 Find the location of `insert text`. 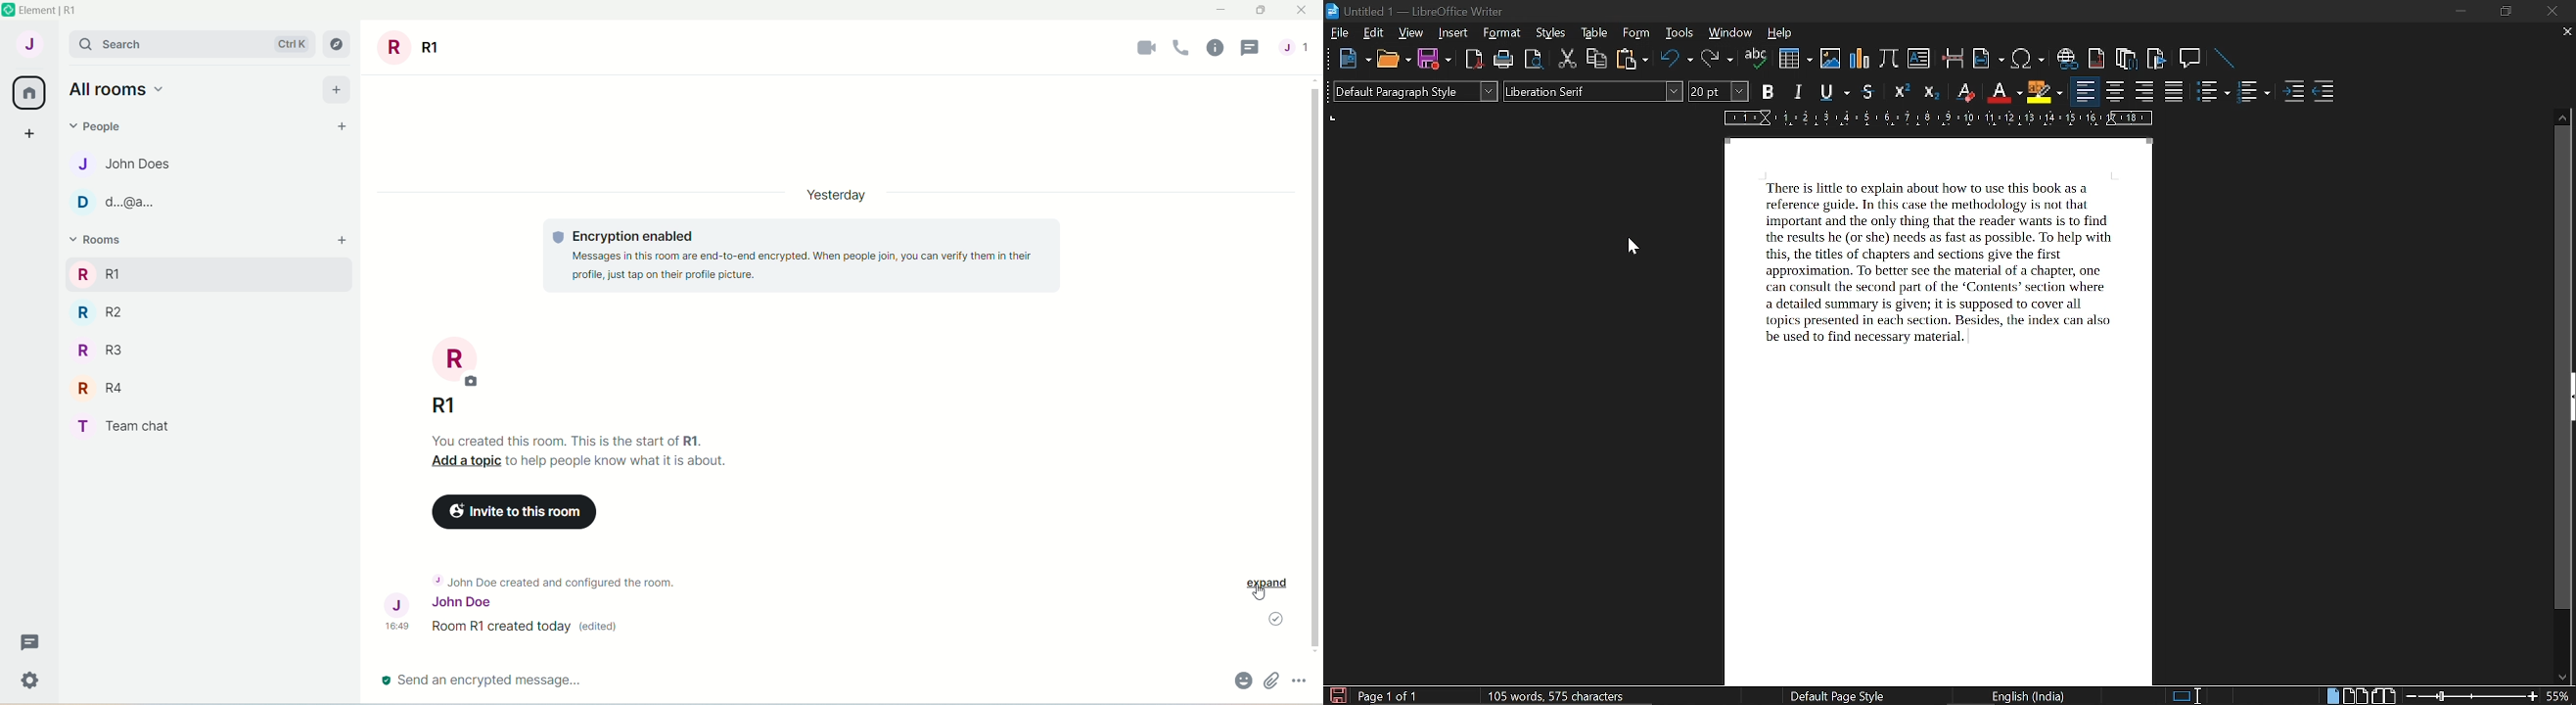

insert text is located at coordinates (1919, 59).